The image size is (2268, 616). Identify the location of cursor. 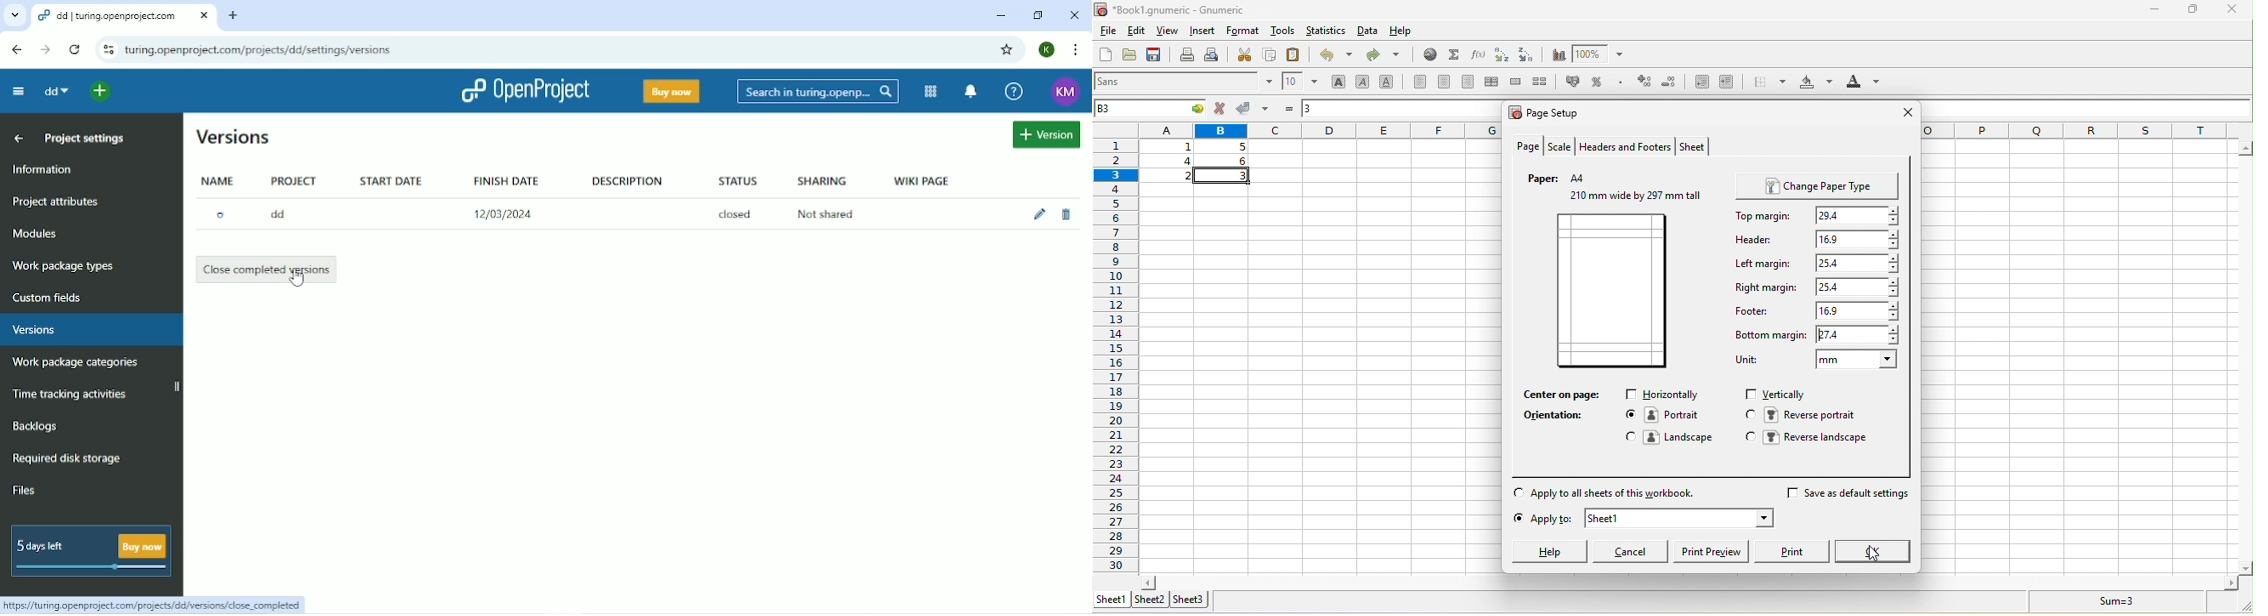
(1873, 556).